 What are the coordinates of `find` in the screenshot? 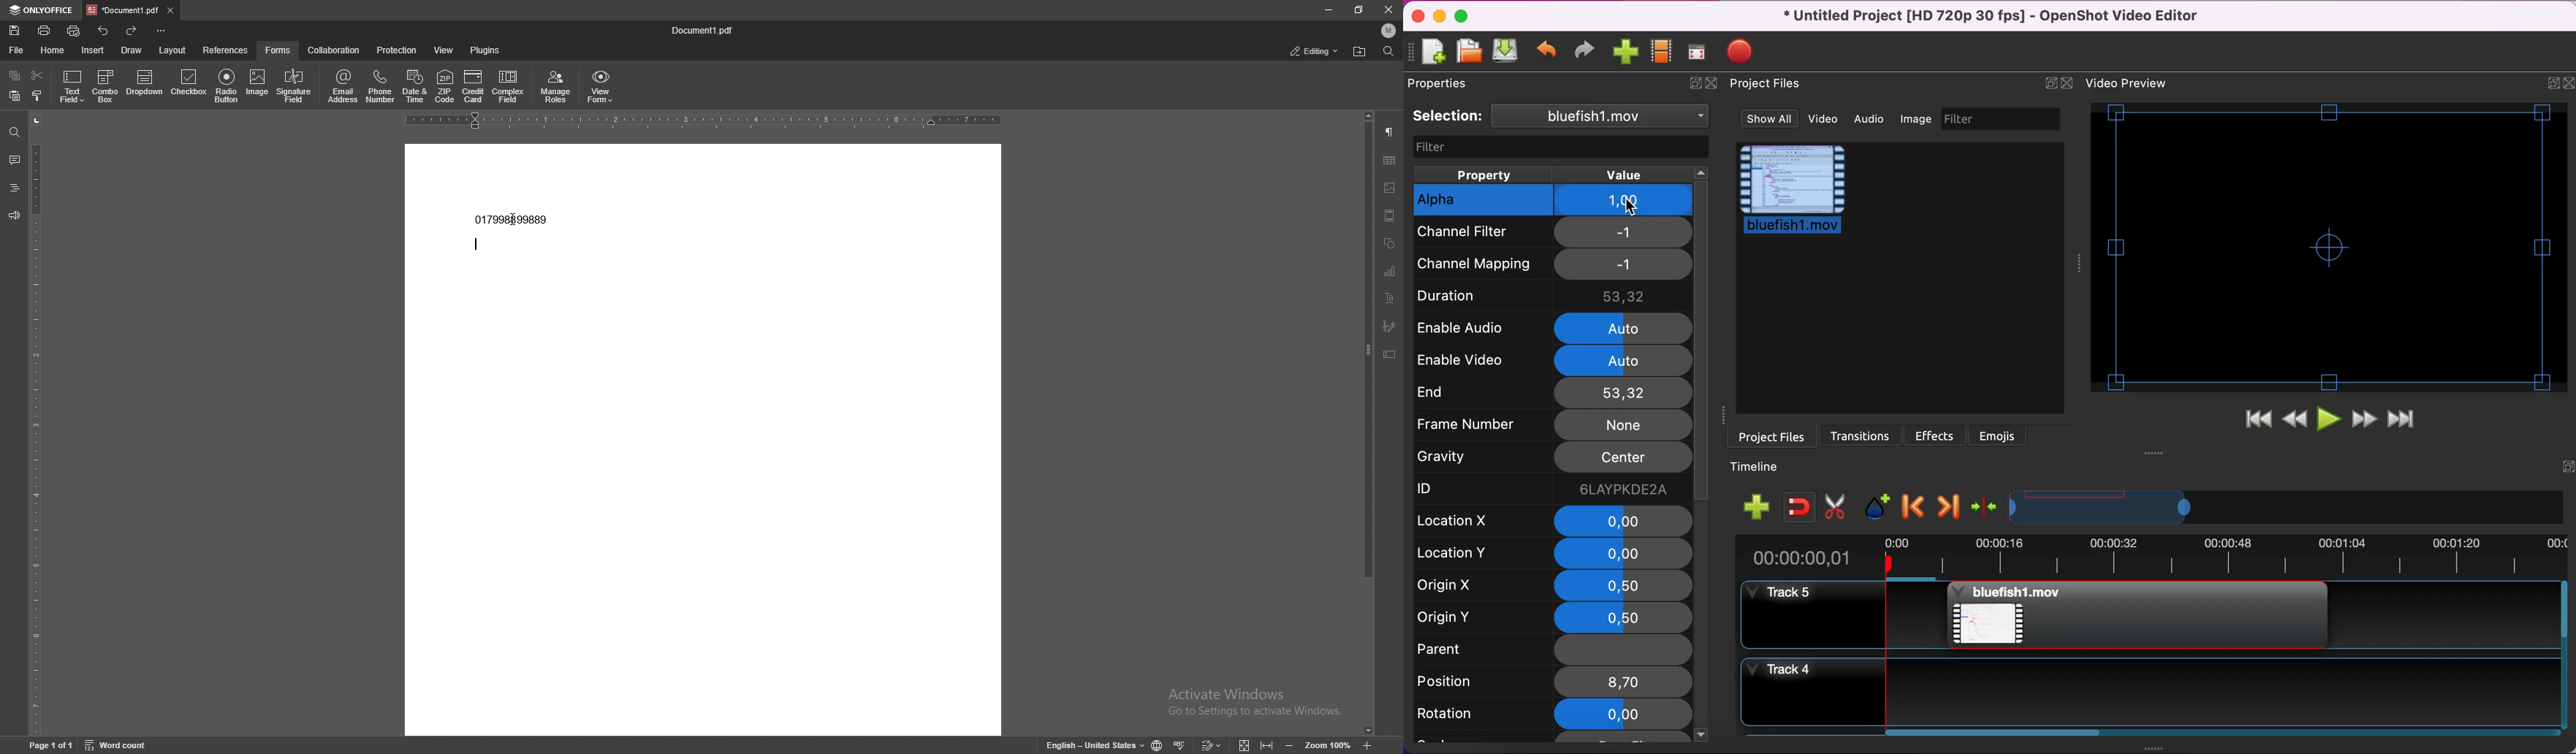 It's located at (1389, 52).